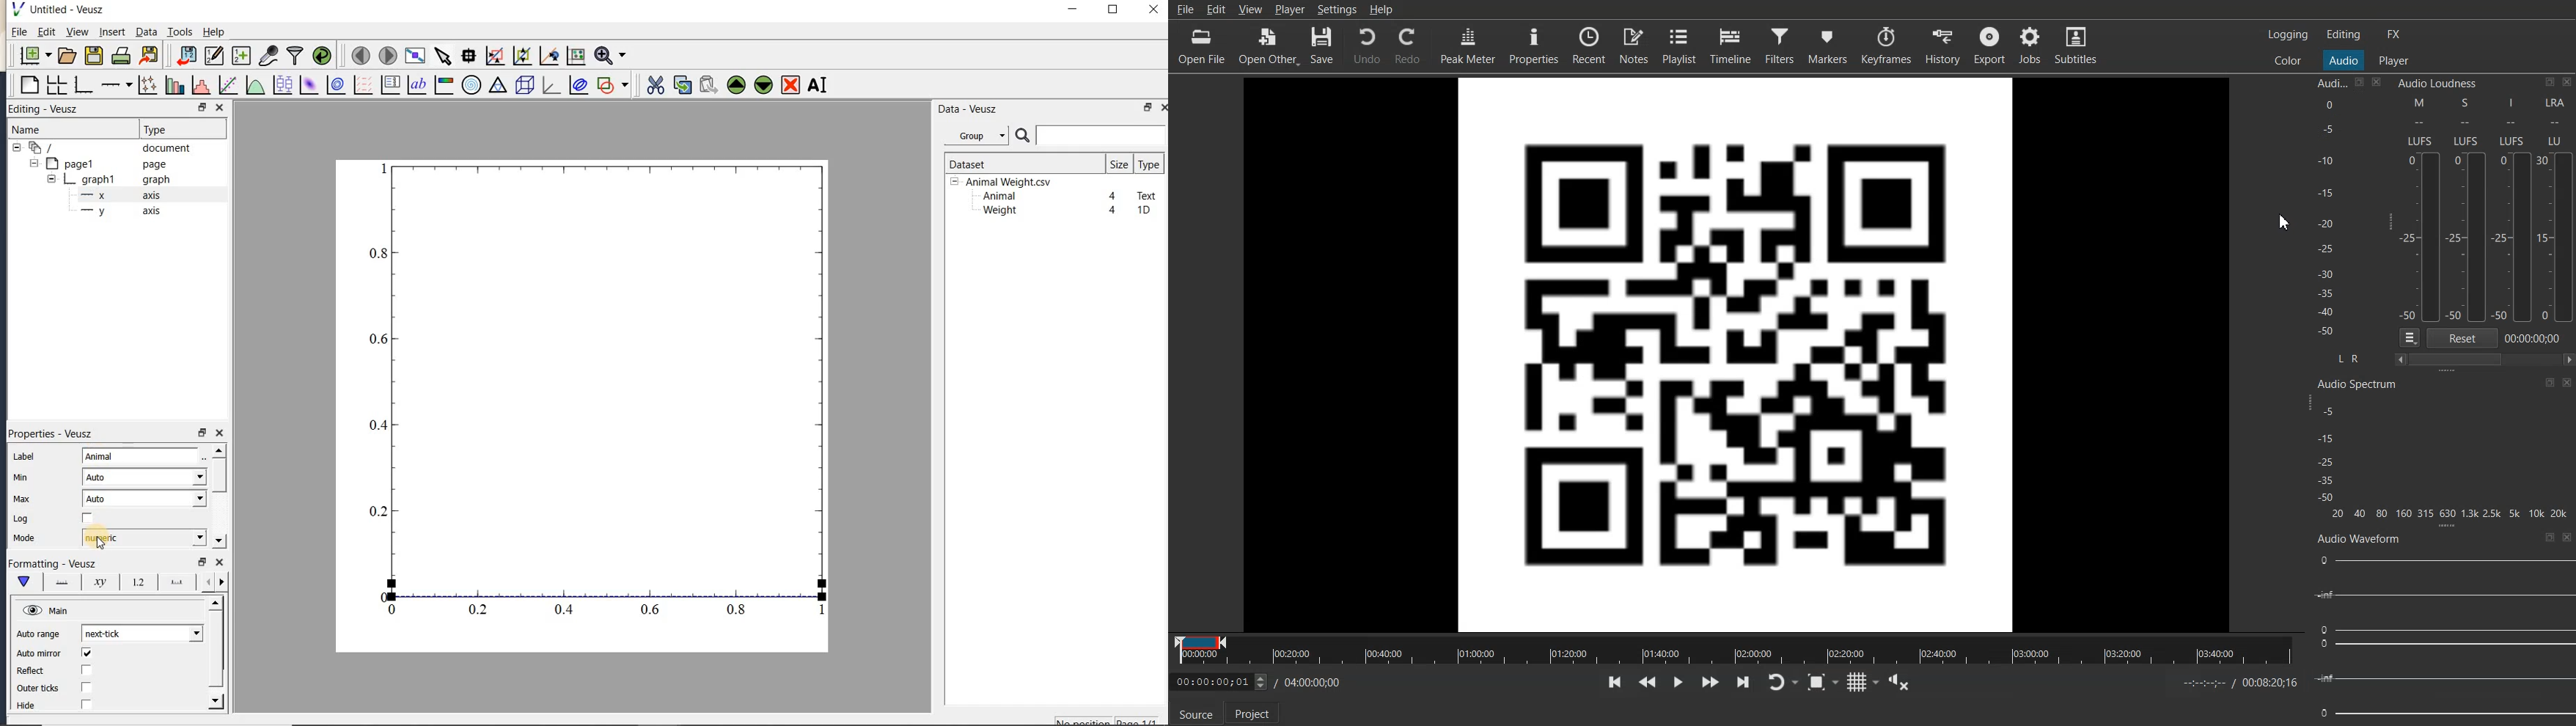 The width and height of the screenshot is (2576, 728). What do you see at coordinates (1147, 194) in the screenshot?
I see `Text` at bounding box center [1147, 194].